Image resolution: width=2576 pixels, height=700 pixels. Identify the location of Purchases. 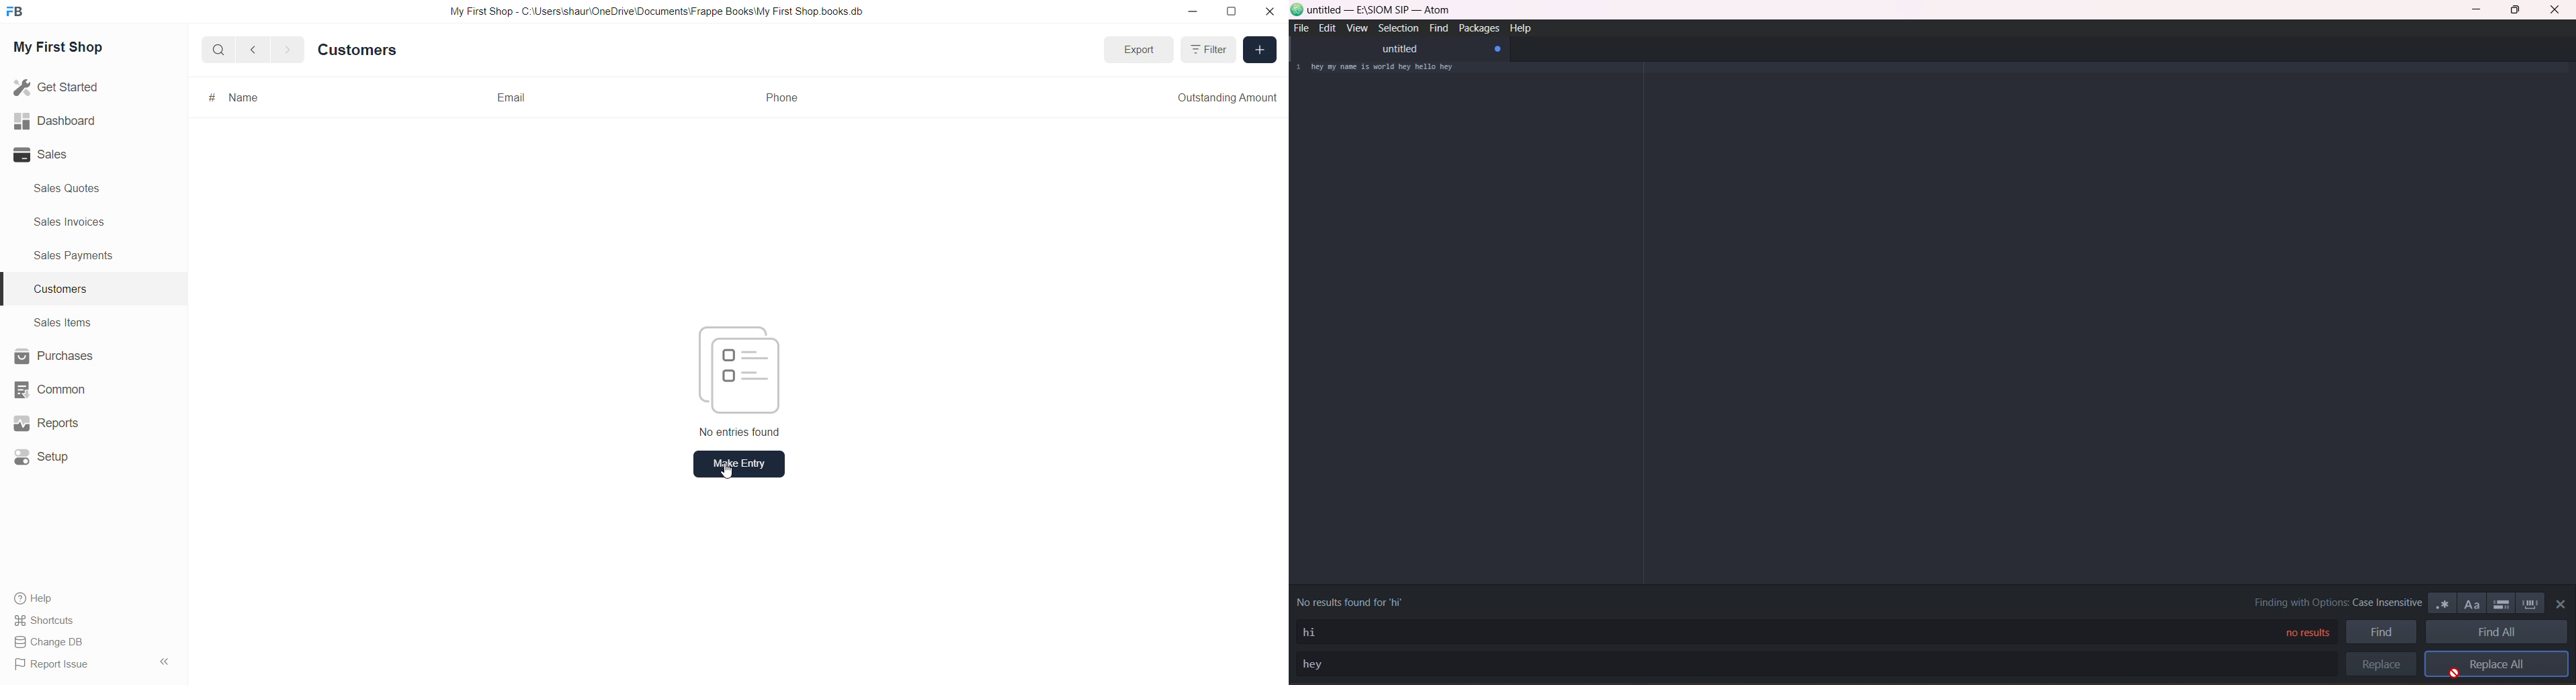
(54, 356).